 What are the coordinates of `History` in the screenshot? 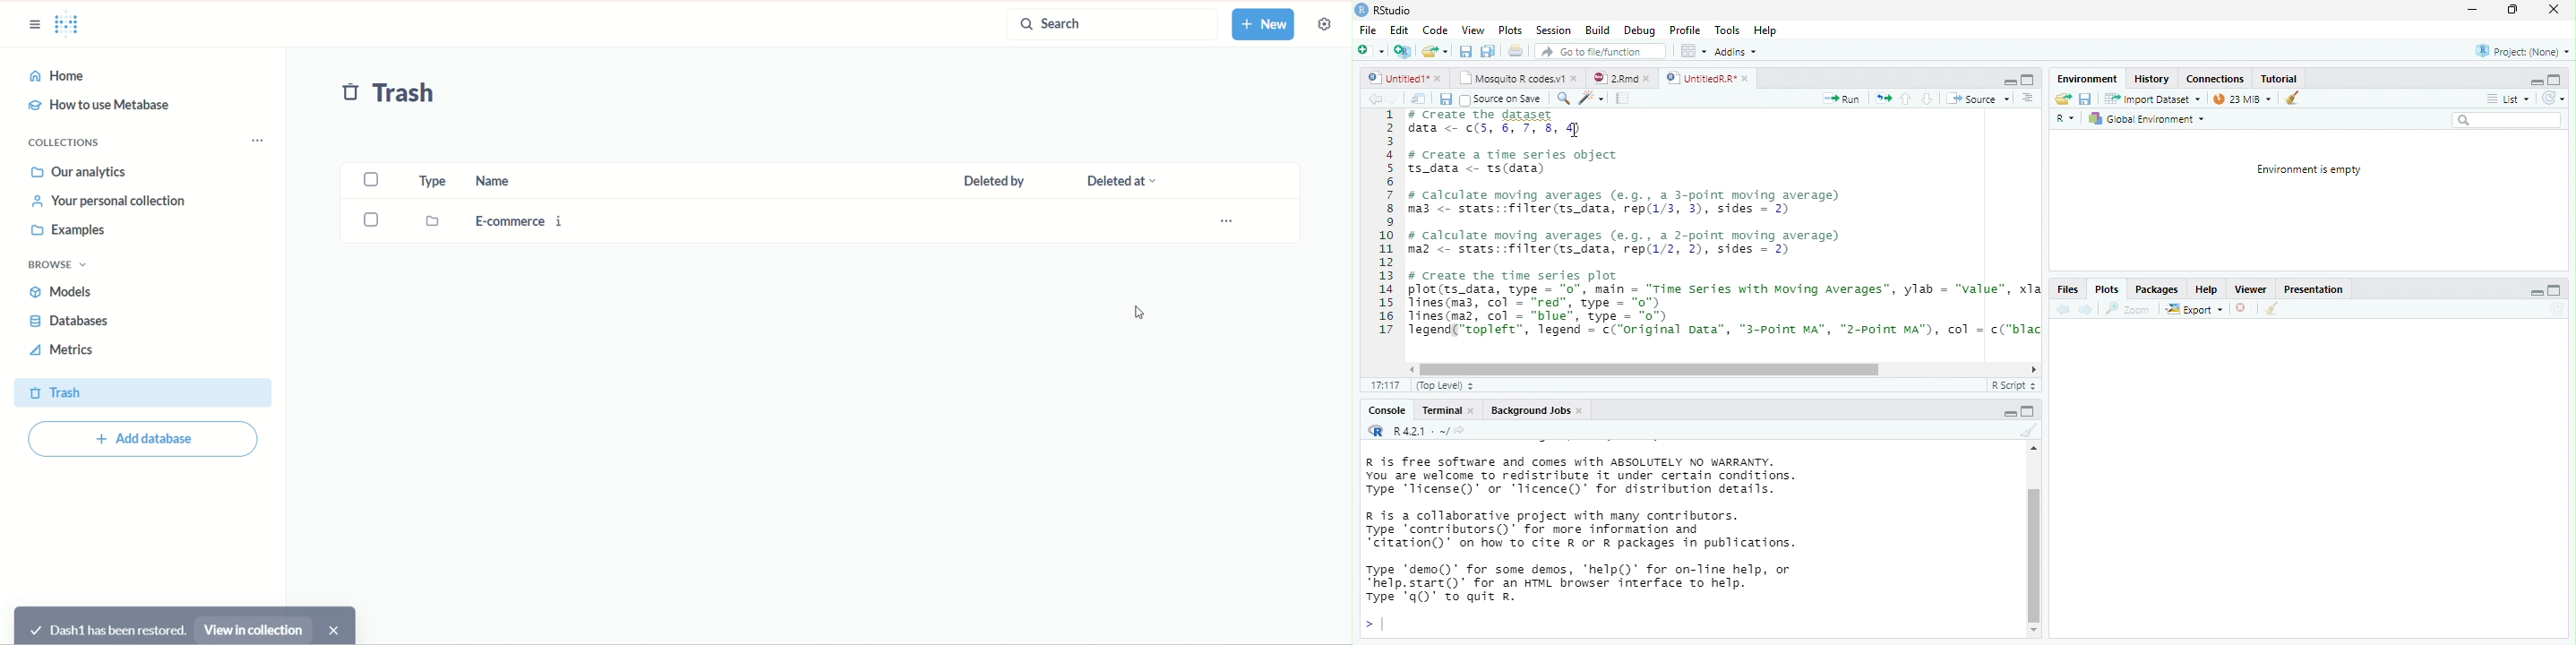 It's located at (2151, 78).